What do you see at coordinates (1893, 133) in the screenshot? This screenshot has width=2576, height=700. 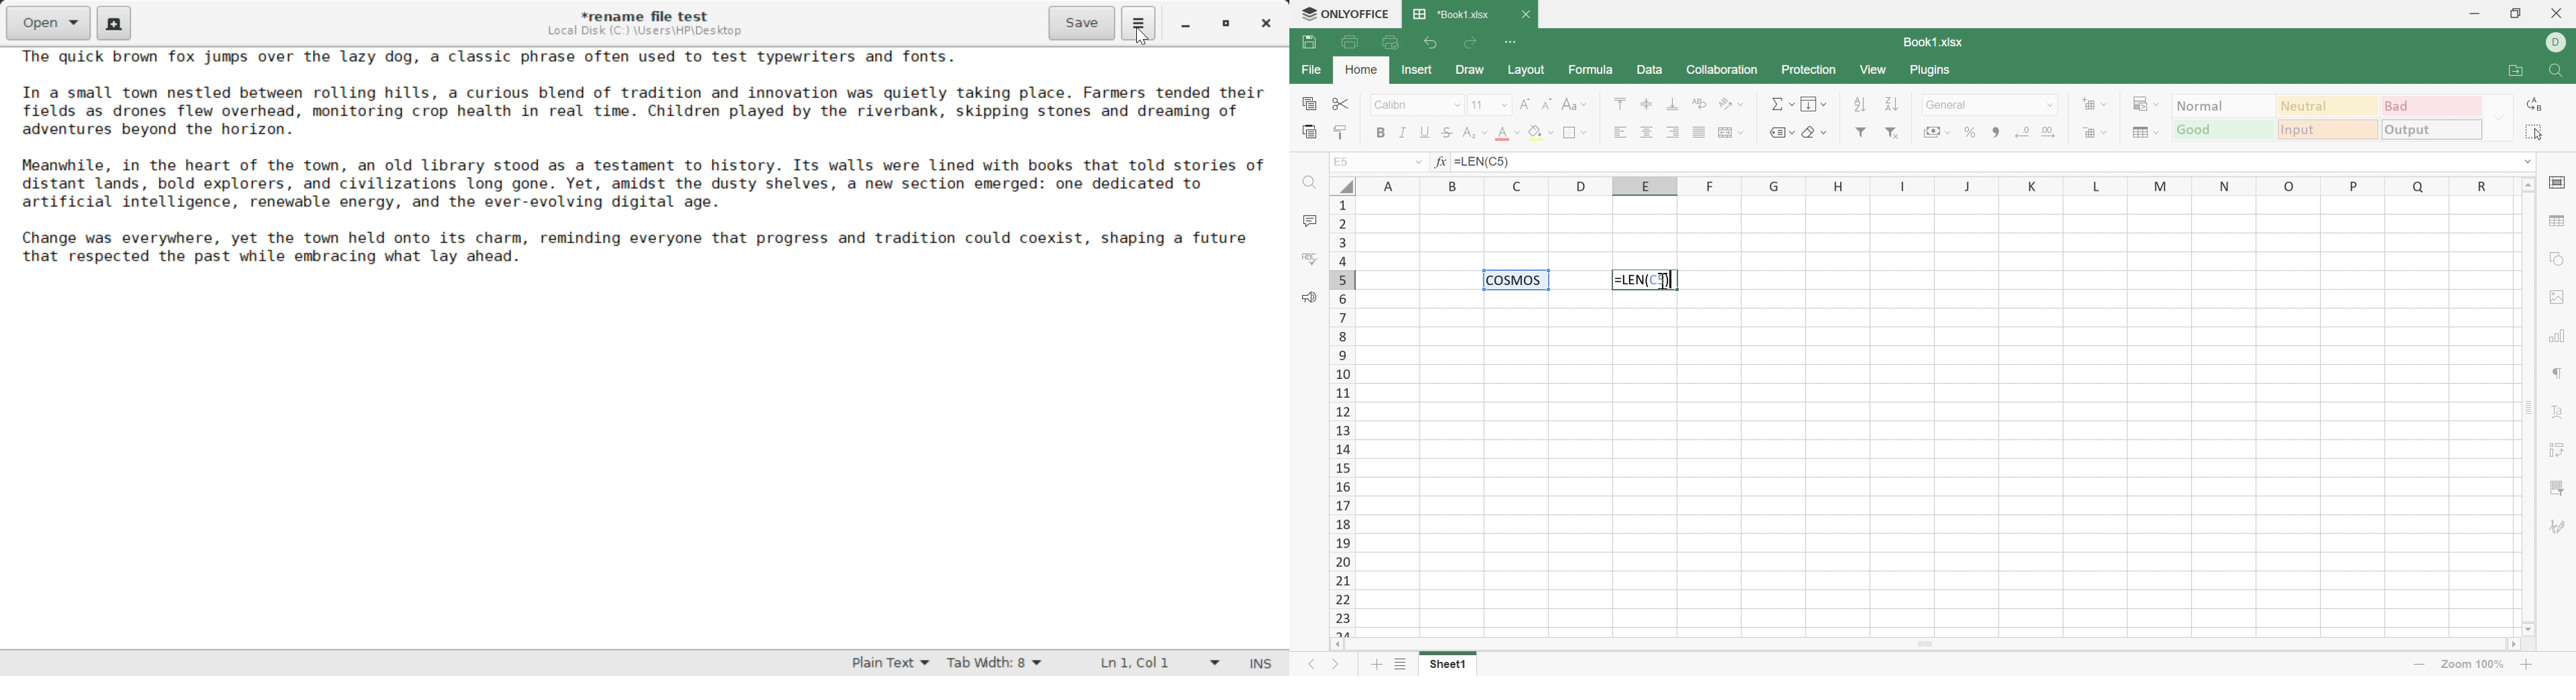 I see `Remove filter` at bounding box center [1893, 133].